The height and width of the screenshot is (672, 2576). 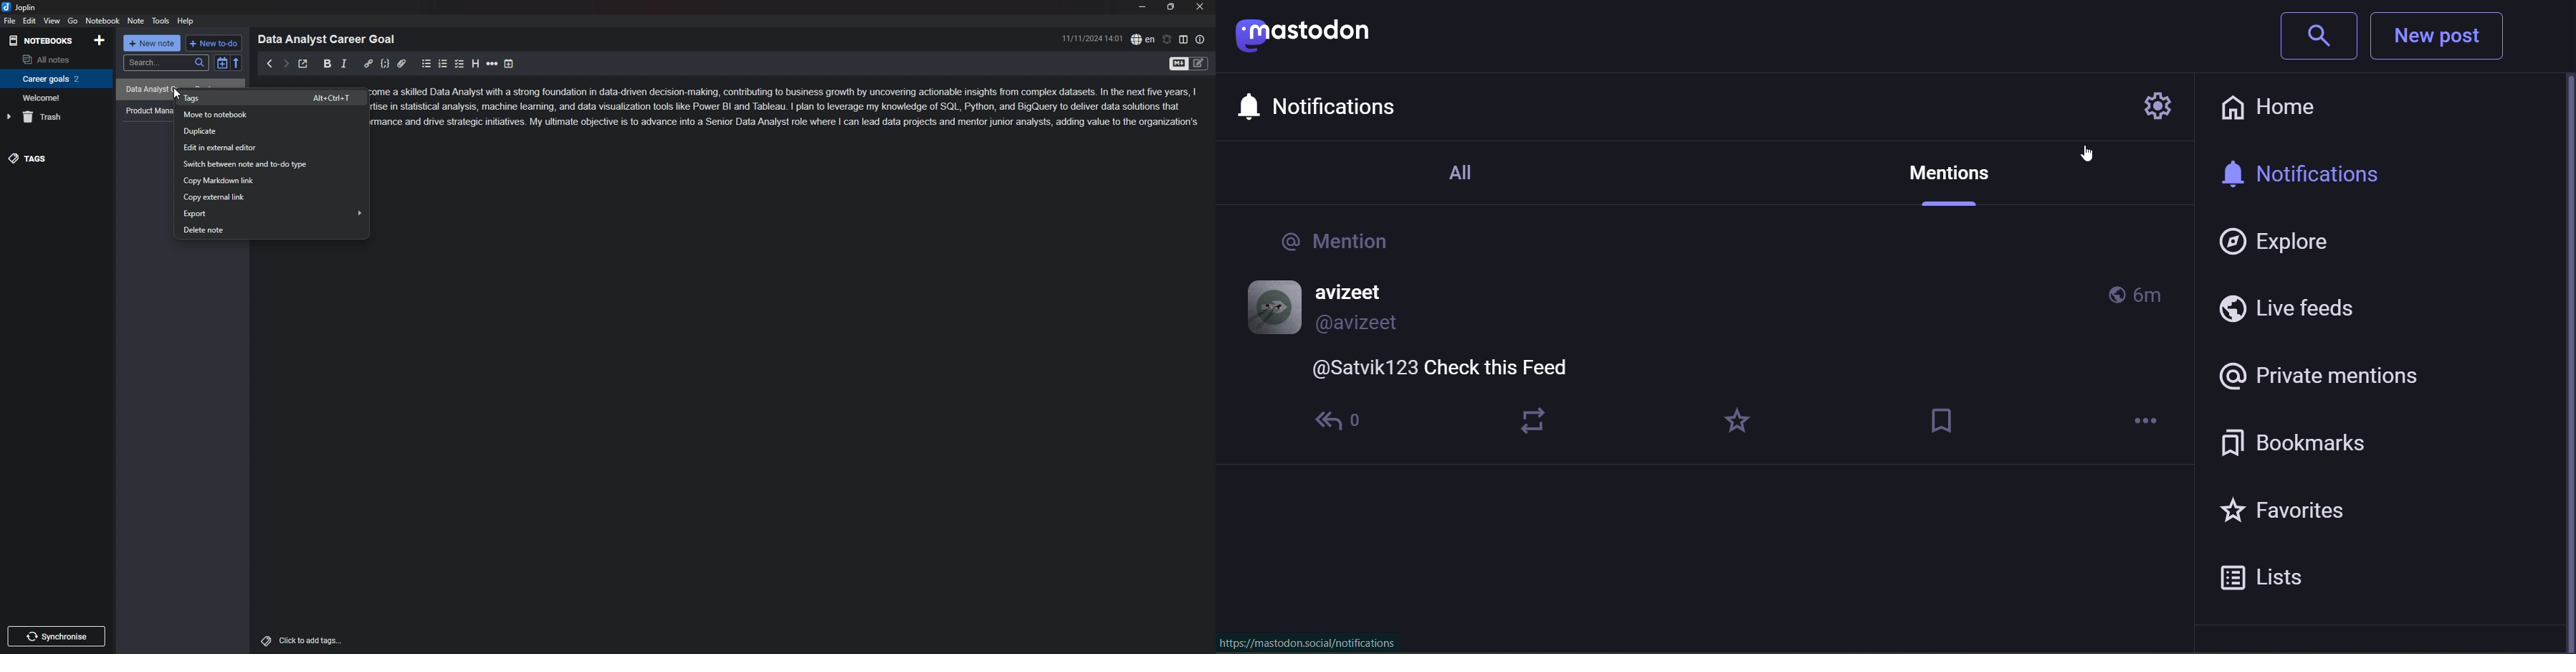 What do you see at coordinates (1172, 6) in the screenshot?
I see `resize` at bounding box center [1172, 6].